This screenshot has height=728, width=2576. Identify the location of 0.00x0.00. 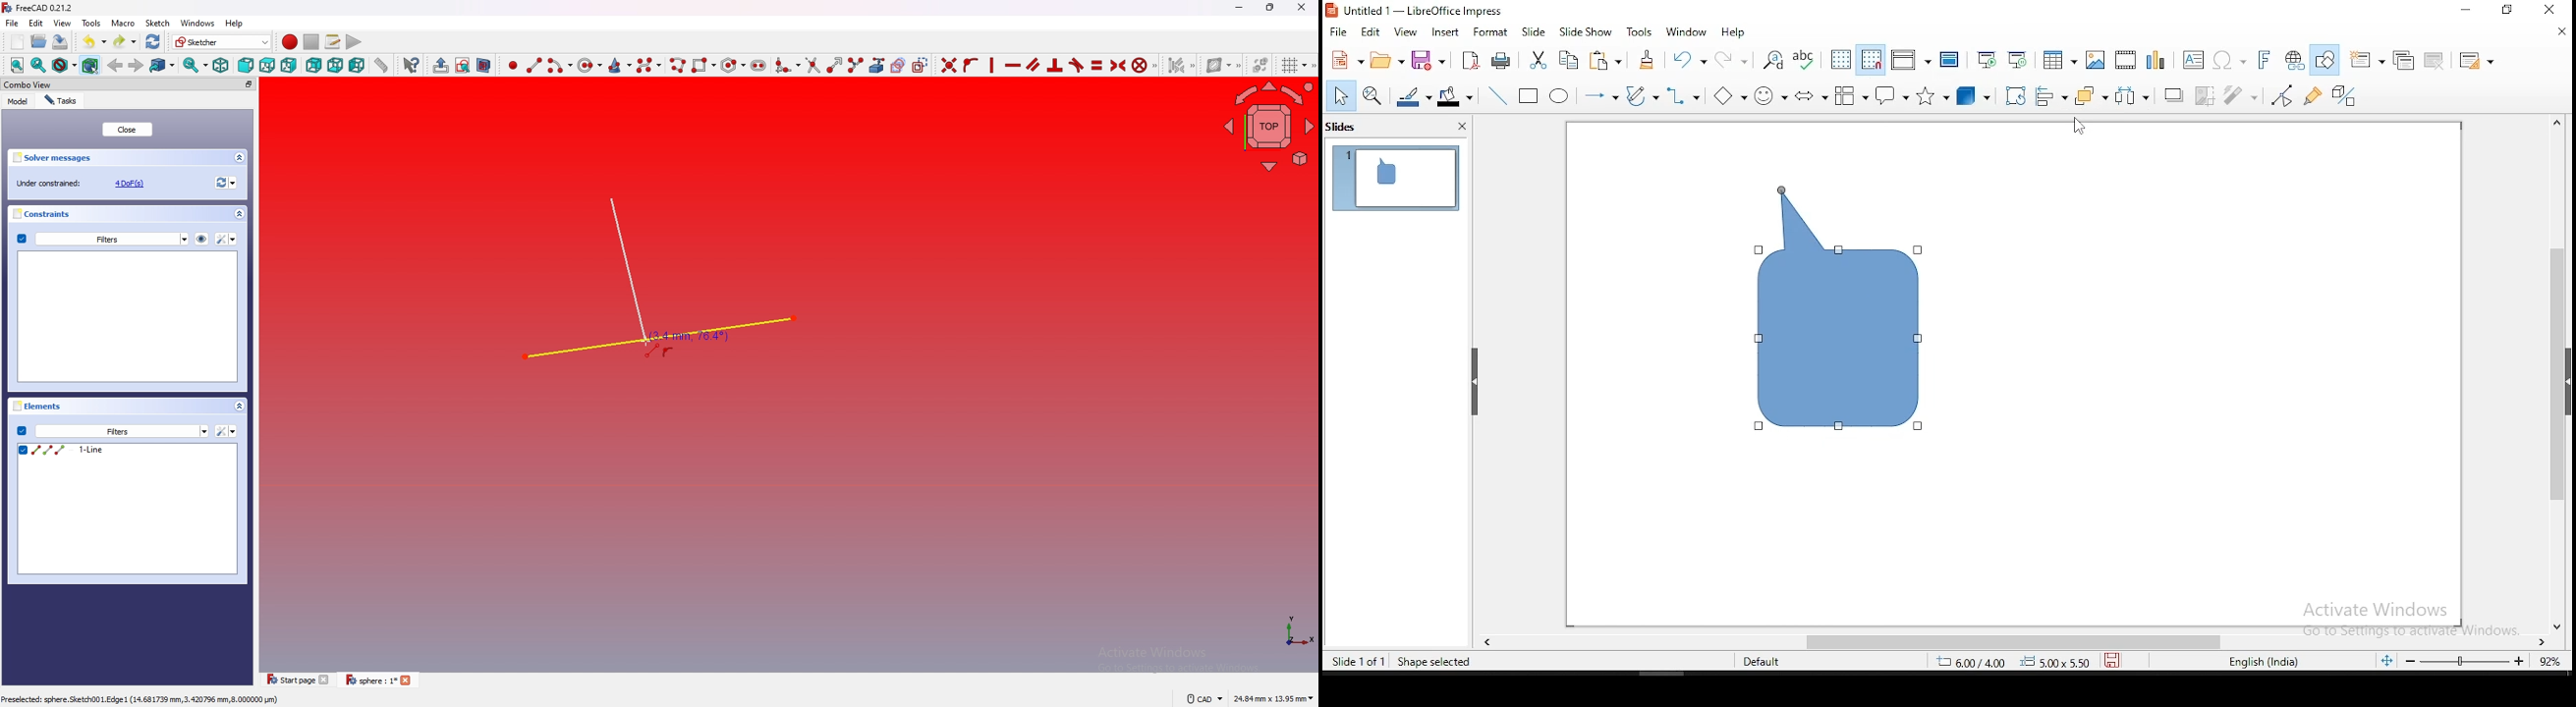
(2057, 663).